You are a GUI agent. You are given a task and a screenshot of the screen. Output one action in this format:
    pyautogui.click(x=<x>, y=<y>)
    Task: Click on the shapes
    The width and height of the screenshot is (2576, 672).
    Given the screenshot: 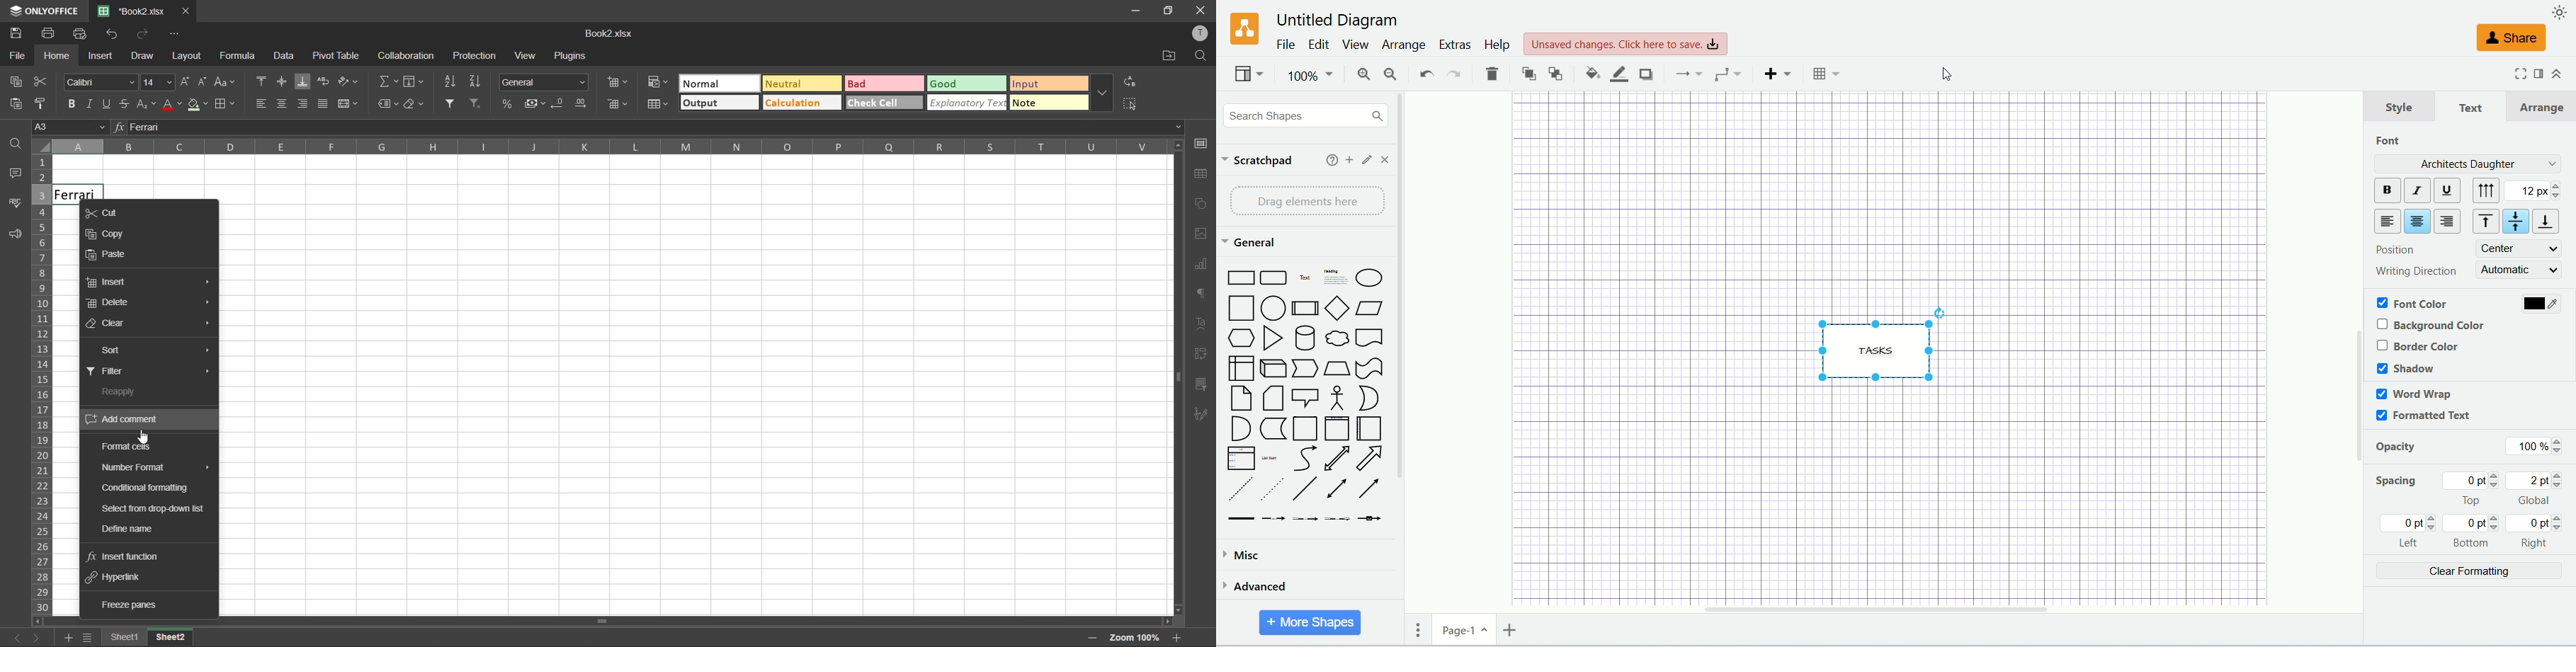 What is the action you would take?
    pyautogui.click(x=1202, y=205)
    